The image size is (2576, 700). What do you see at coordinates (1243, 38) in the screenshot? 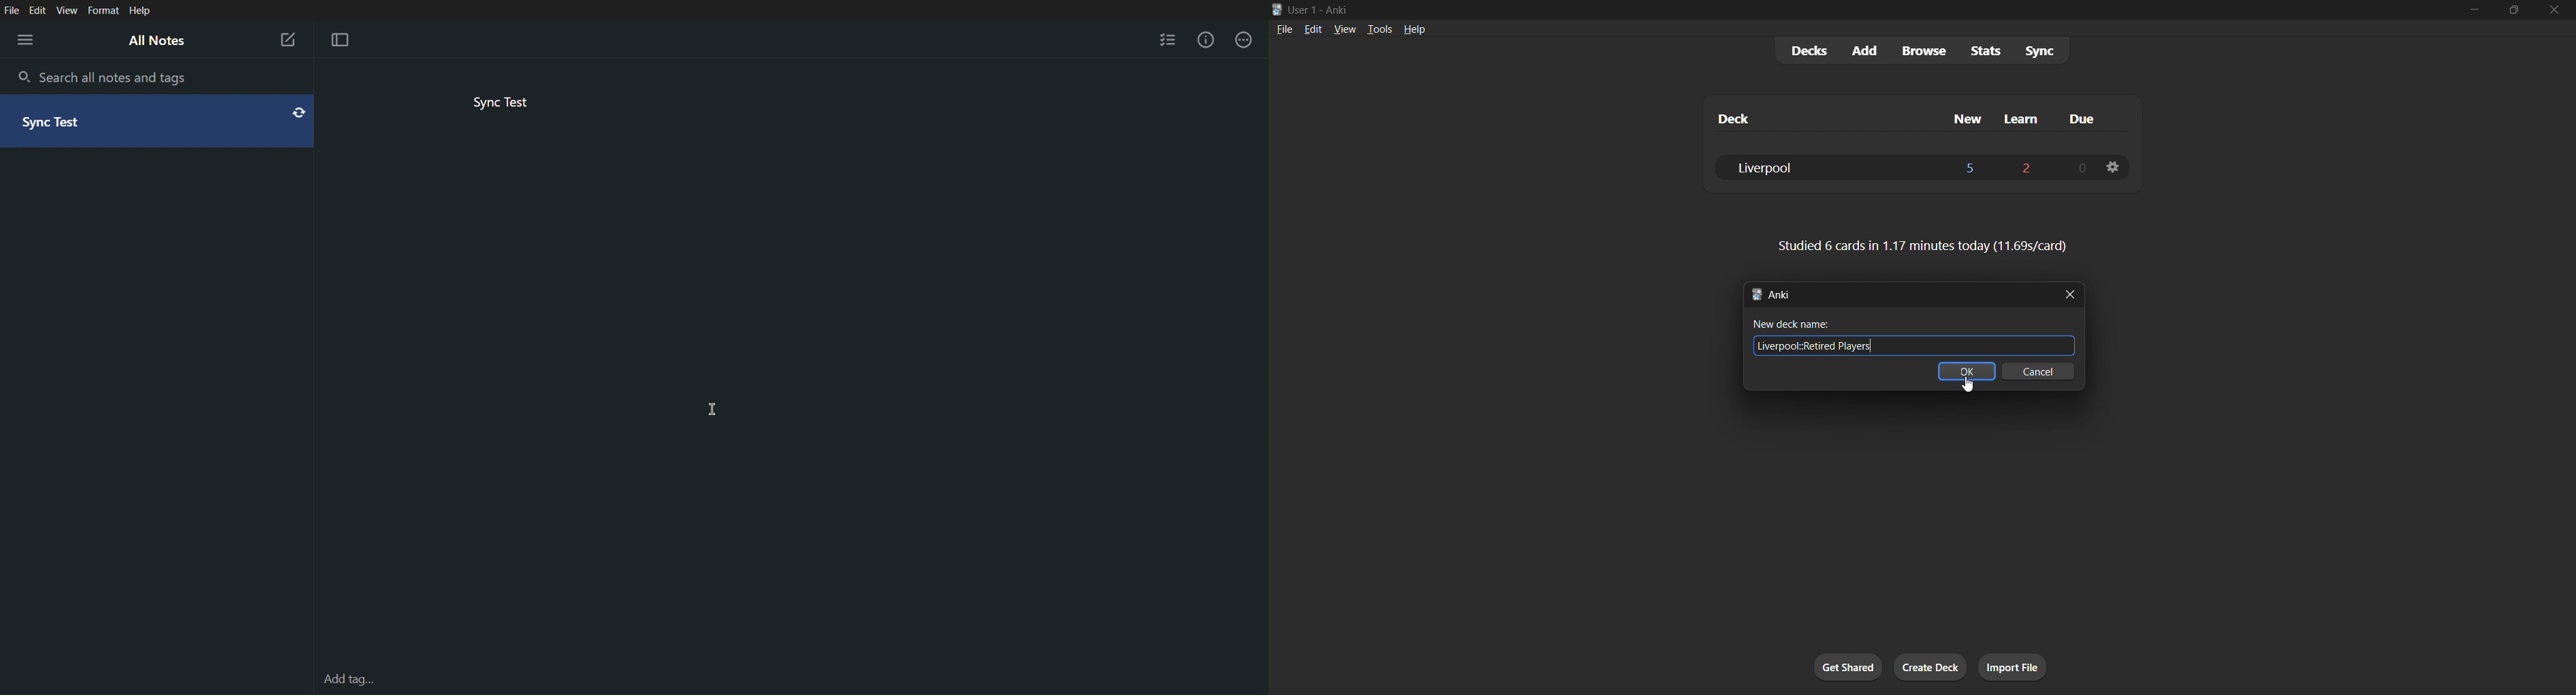
I see `More` at bounding box center [1243, 38].